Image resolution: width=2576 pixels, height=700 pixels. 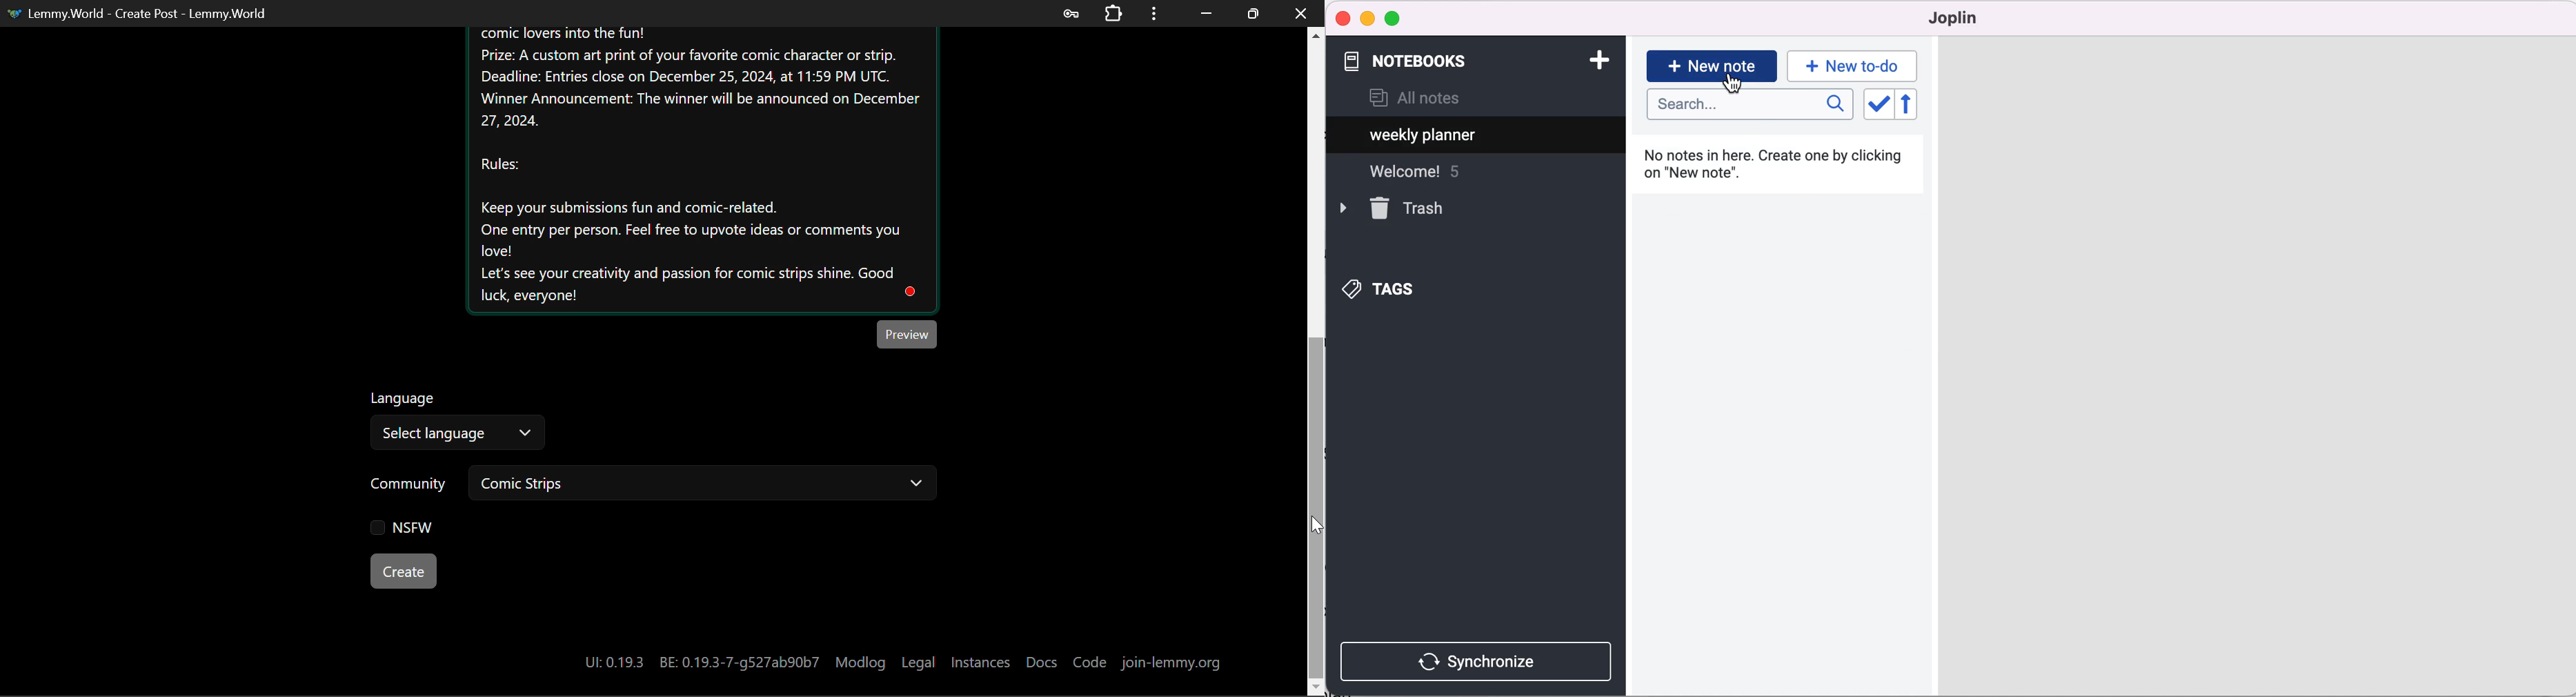 What do you see at coordinates (980, 662) in the screenshot?
I see `Instances` at bounding box center [980, 662].